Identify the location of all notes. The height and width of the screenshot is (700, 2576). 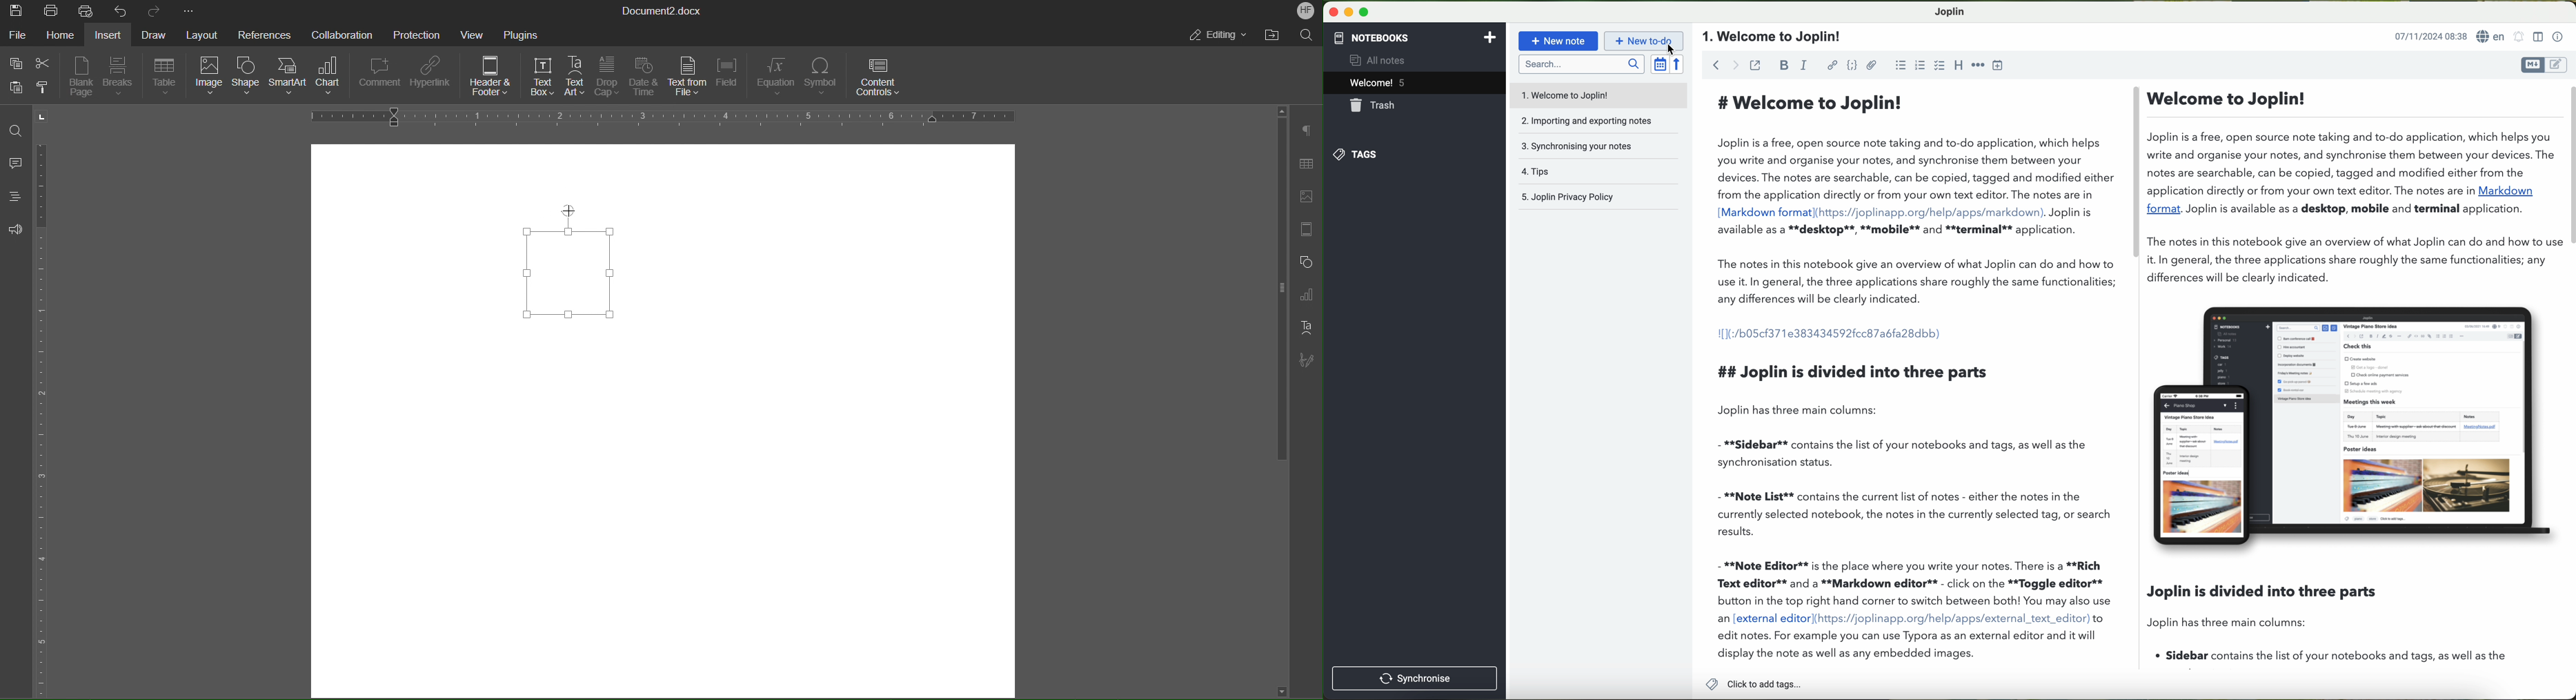
(1380, 61).